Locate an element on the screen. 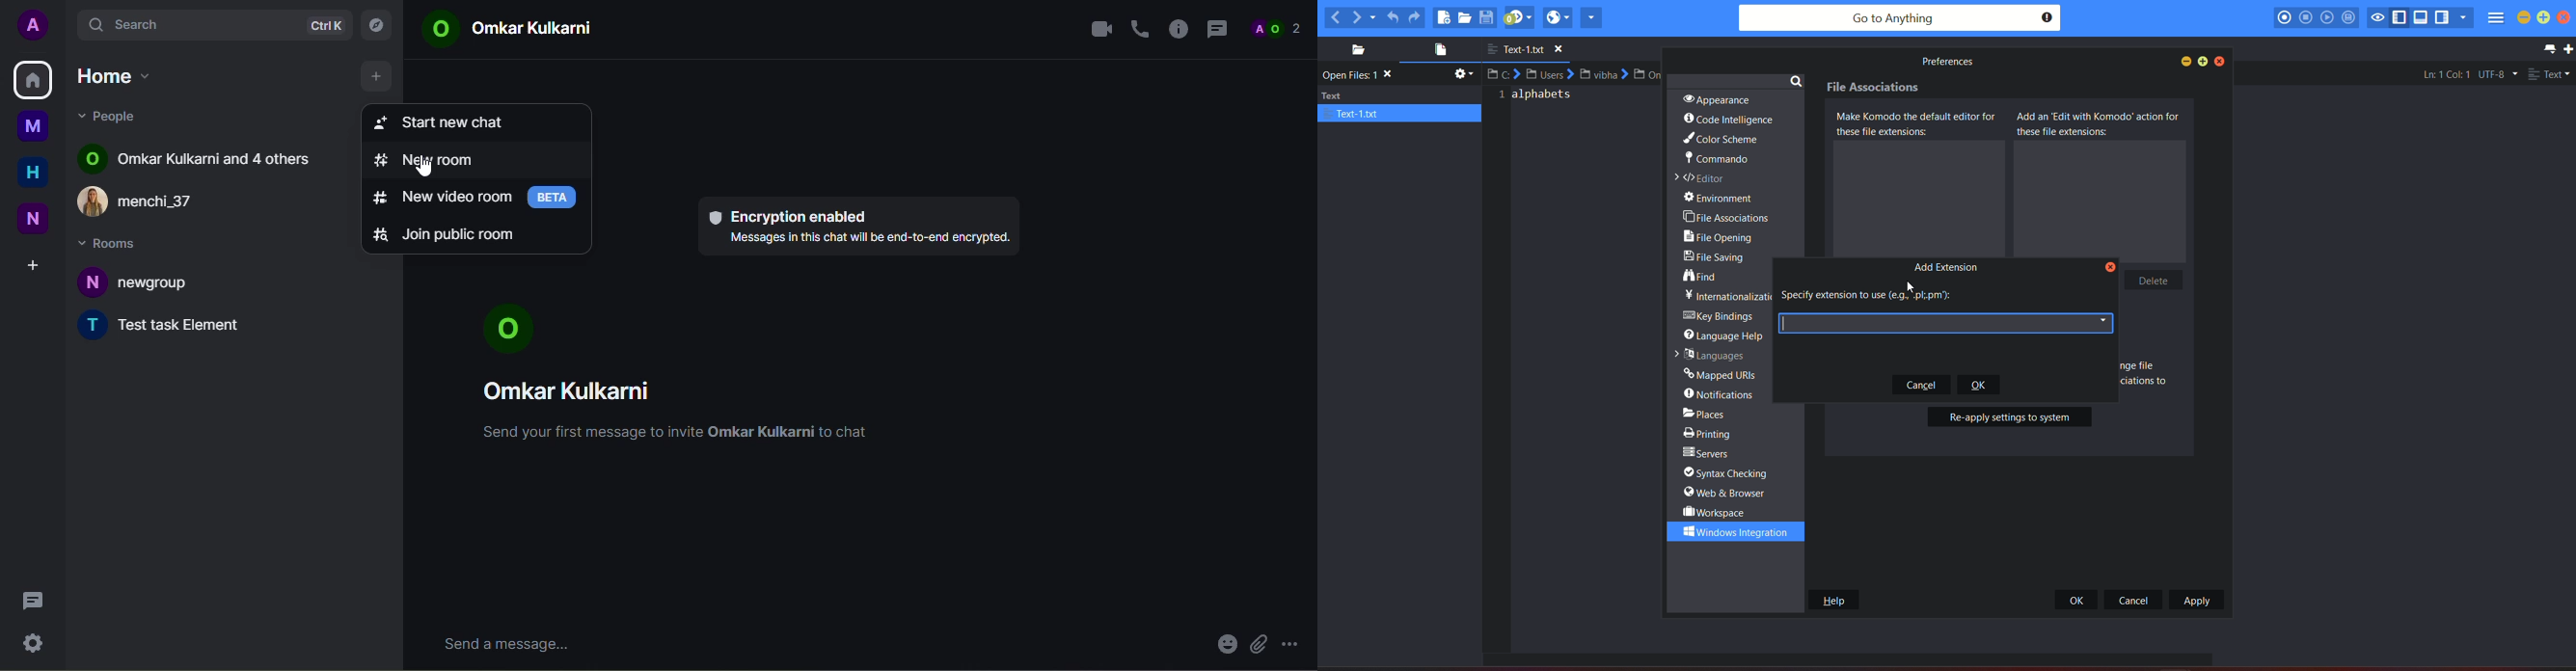  Text is located at coordinates (2148, 377).